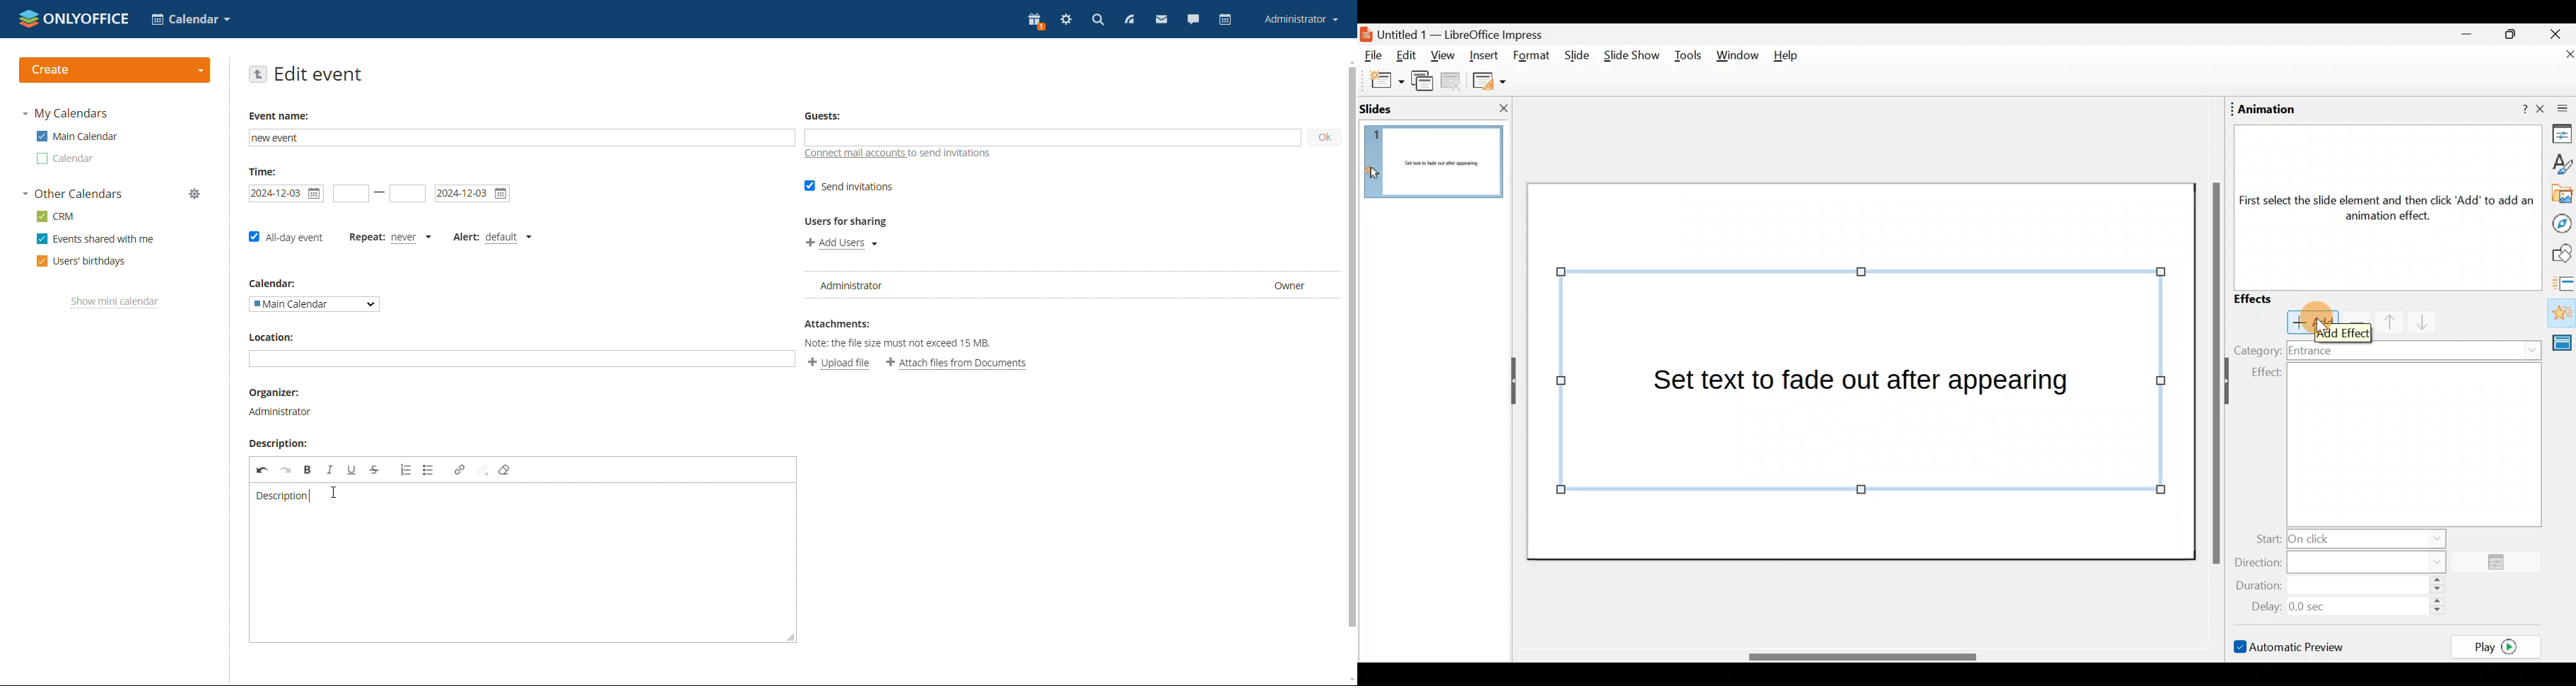 This screenshot has height=700, width=2576. Describe the element at coordinates (1194, 20) in the screenshot. I see `chat` at that location.